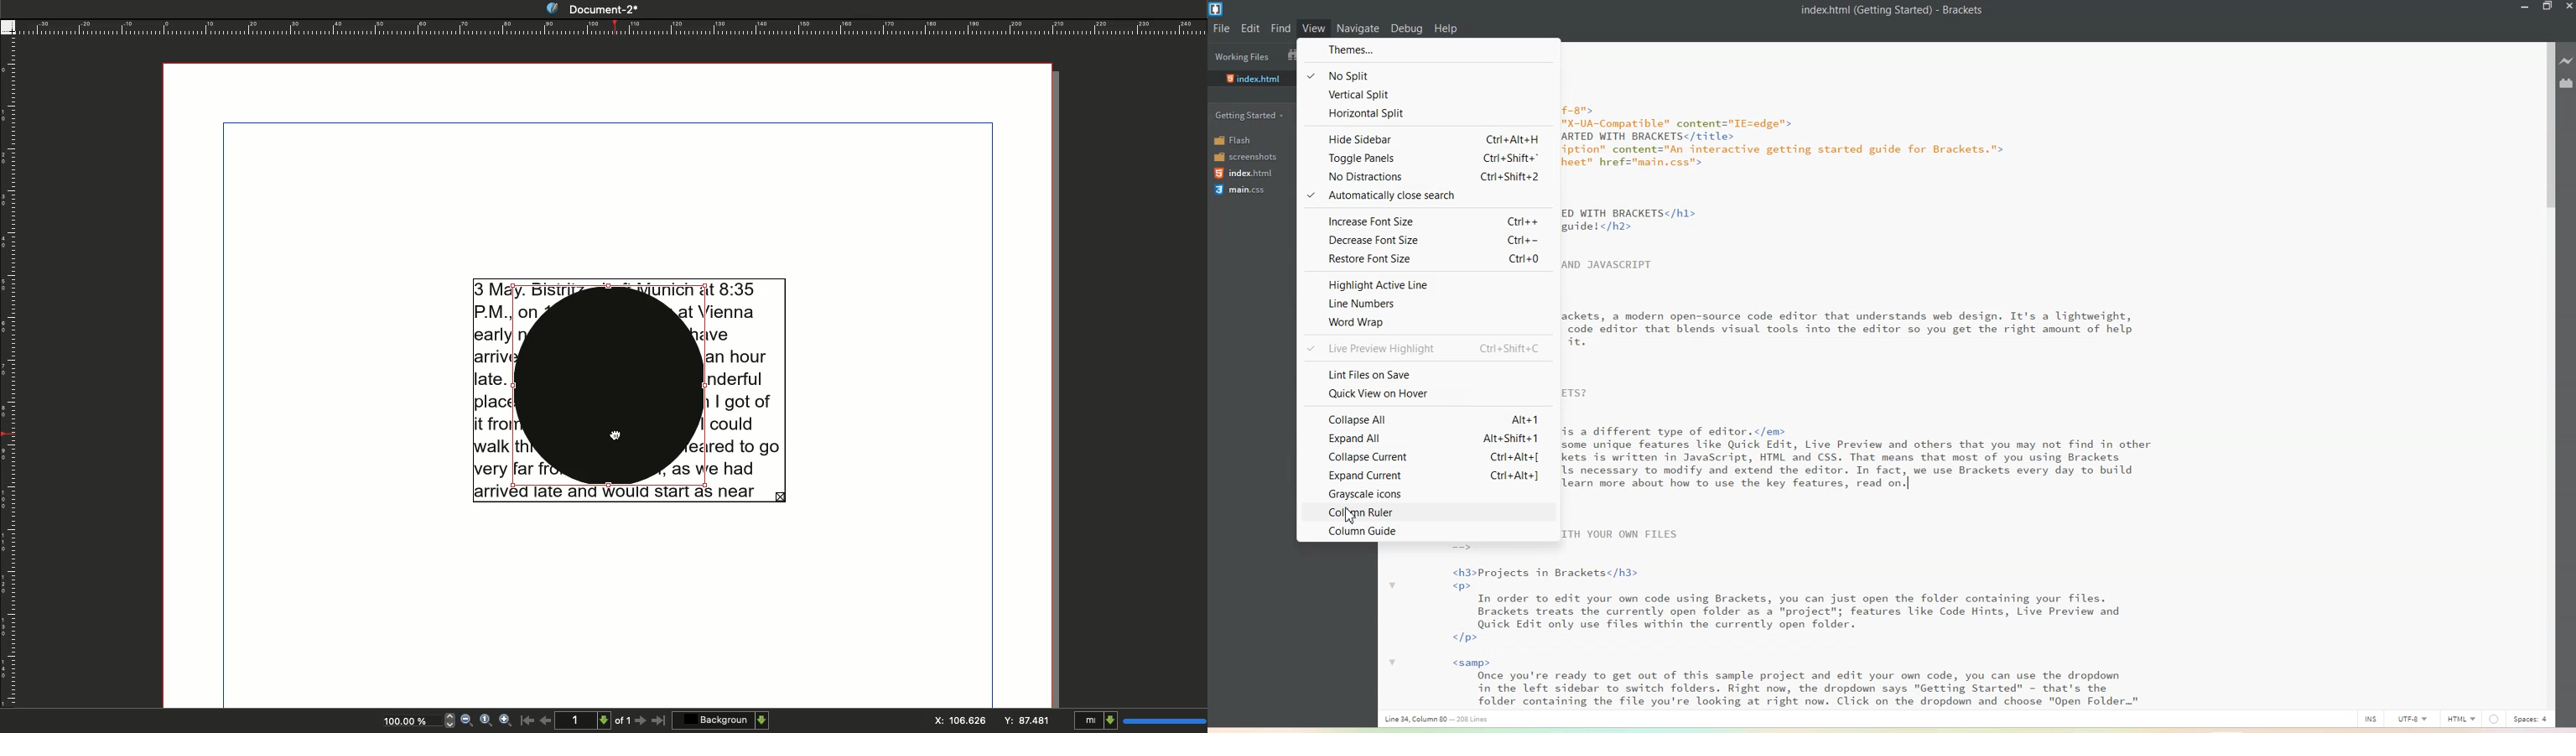 Image resolution: width=2576 pixels, height=756 pixels. What do you see at coordinates (1245, 157) in the screenshot?
I see `screenshots` at bounding box center [1245, 157].